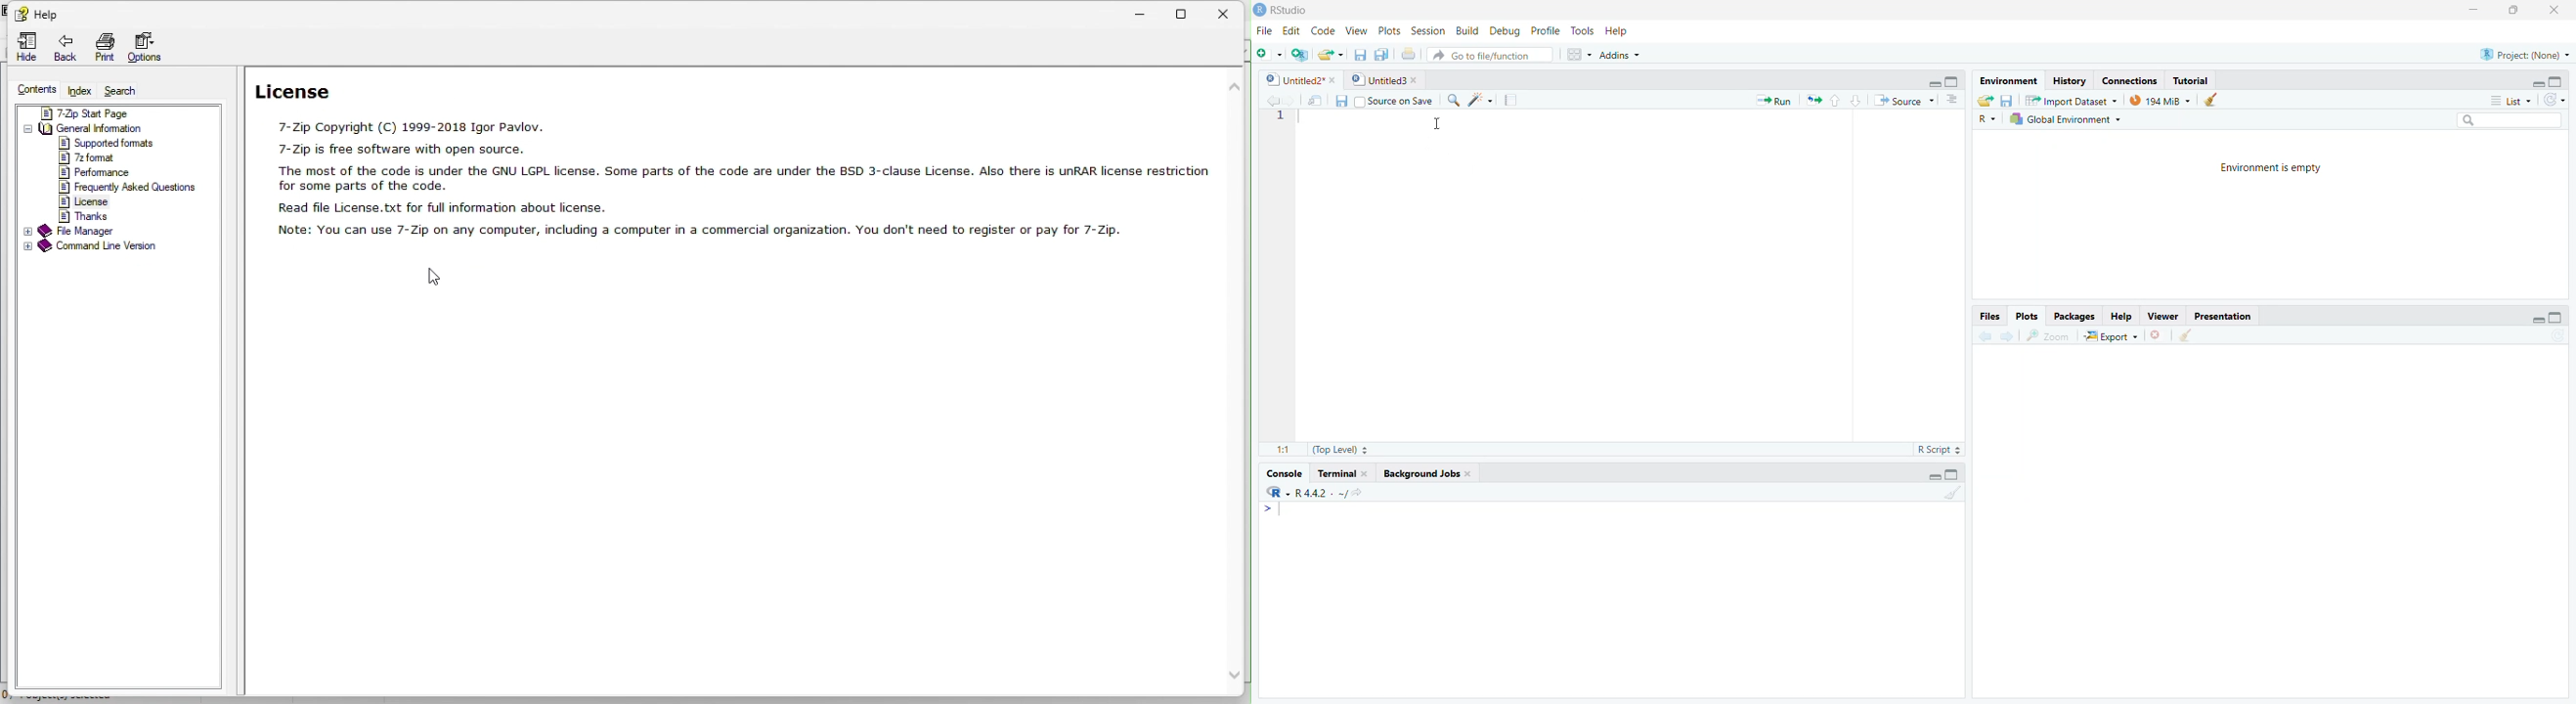 The width and height of the screenshot is (2576, 728). I want to click on index, so click(80, 91).